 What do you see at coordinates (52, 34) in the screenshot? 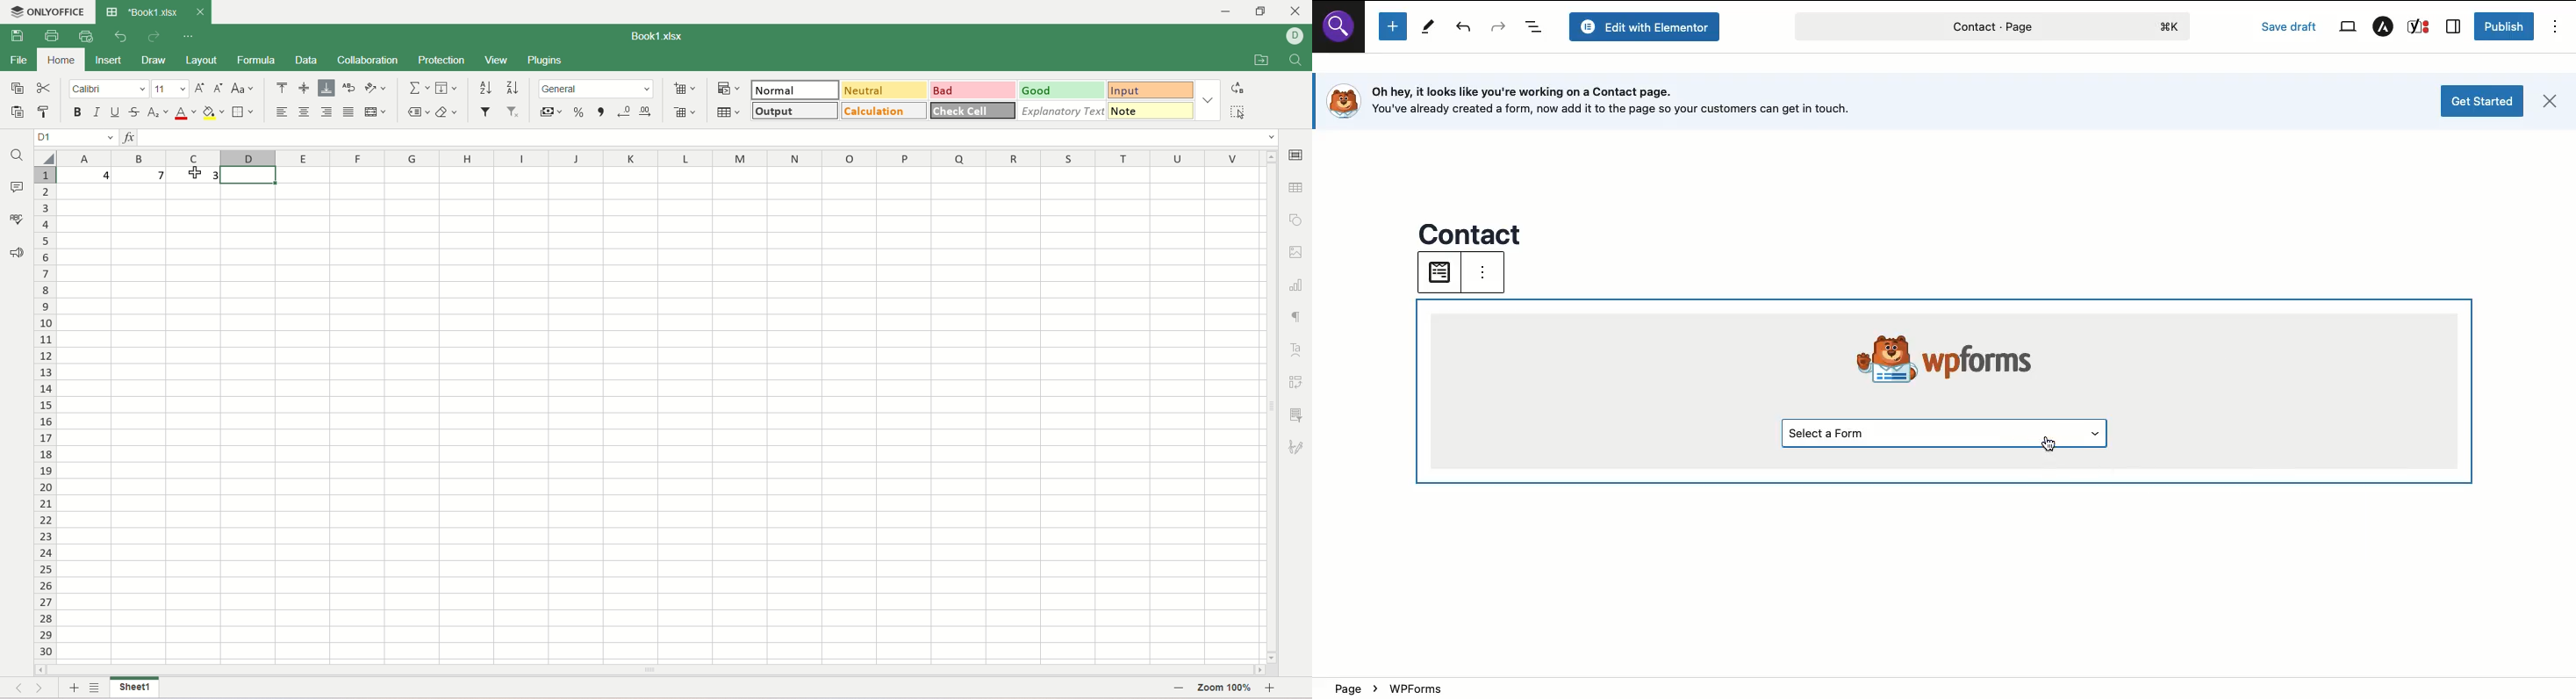
I see `print` at bounding box center [52, 34].